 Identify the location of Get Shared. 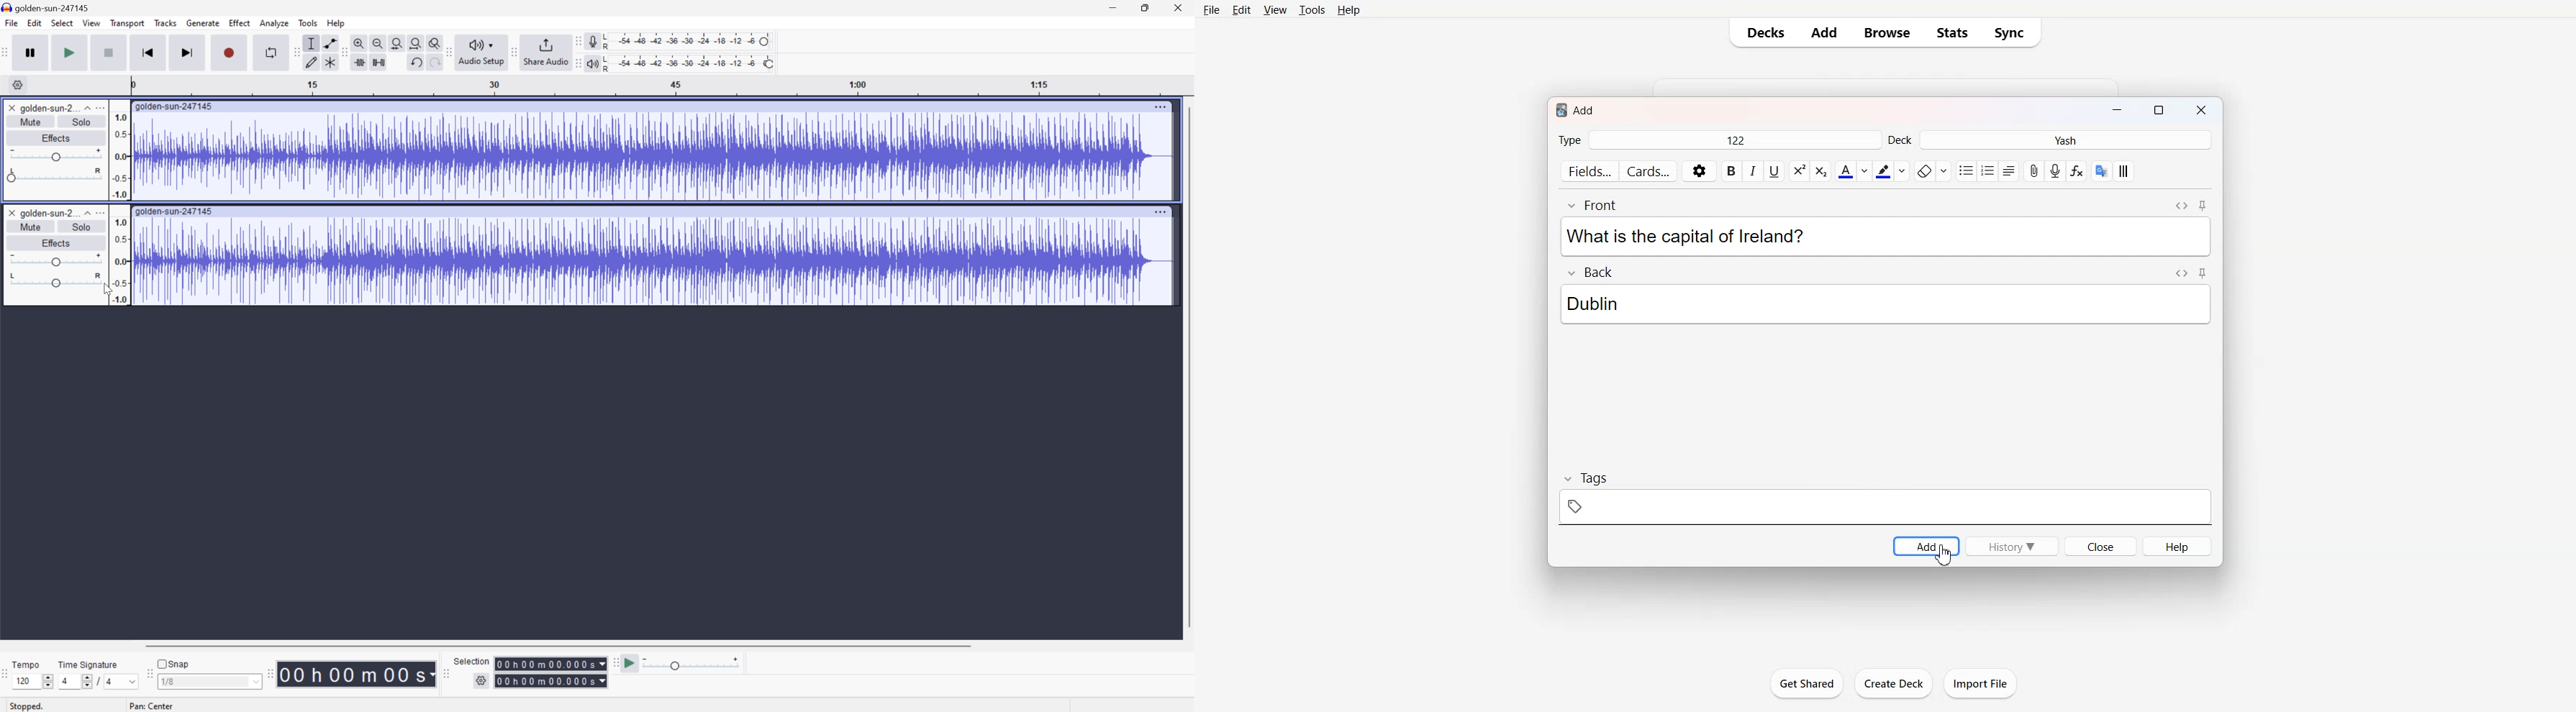
(1805, 683).